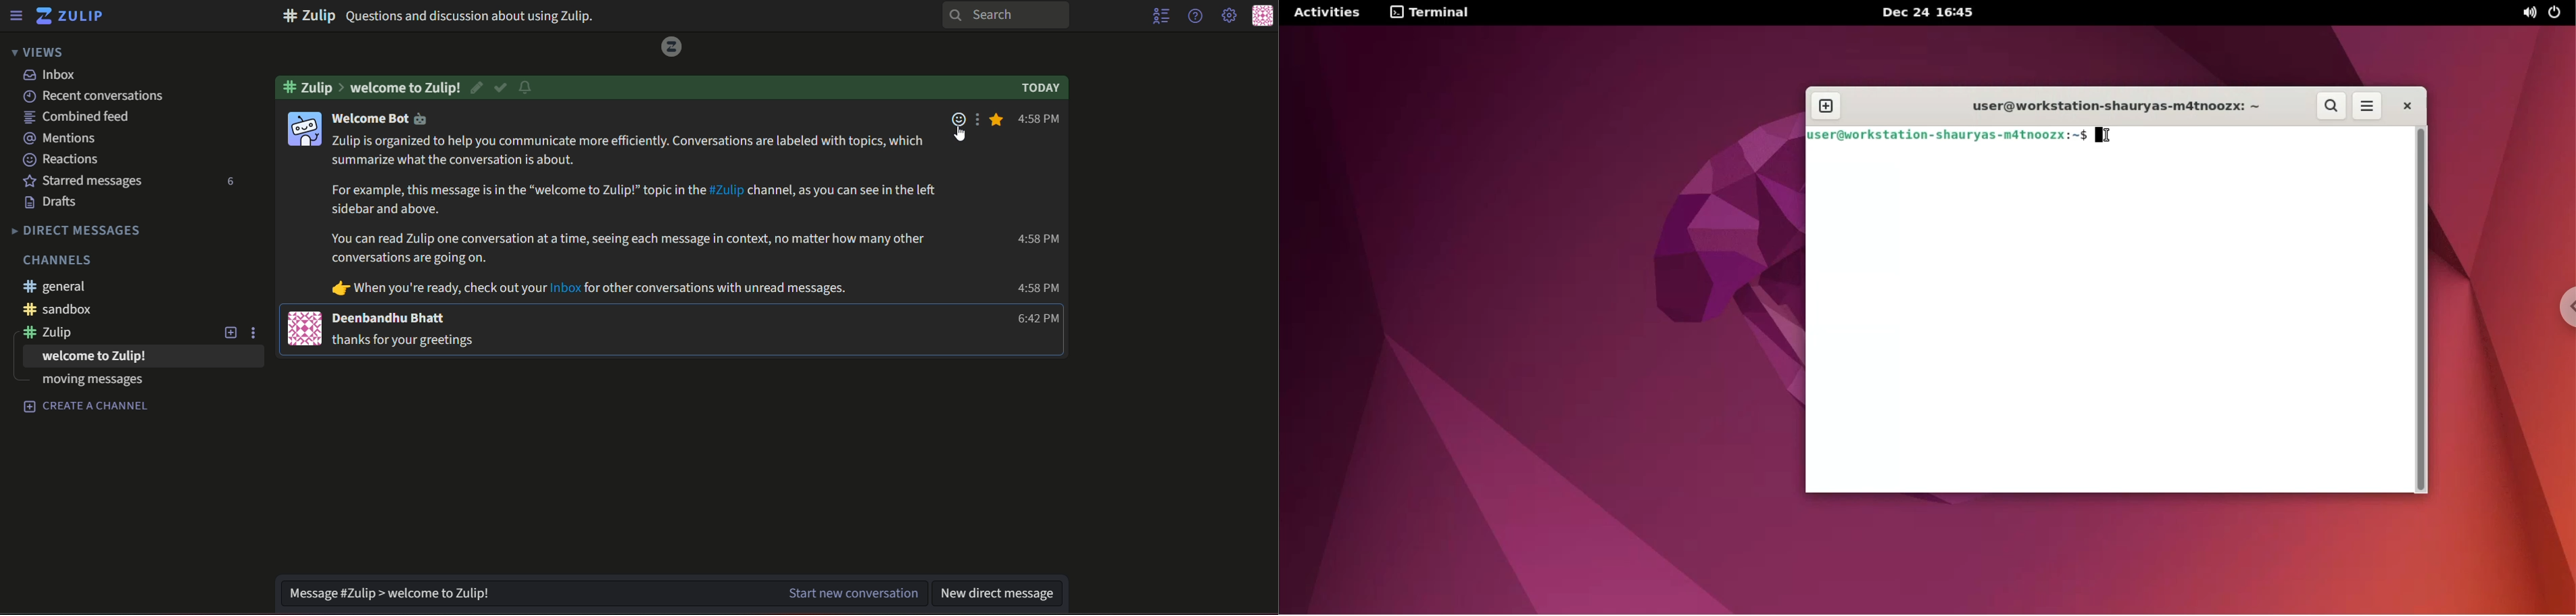 This screenshot has height=616, width=2576. I want to click on Reactions, so click(61, 158).